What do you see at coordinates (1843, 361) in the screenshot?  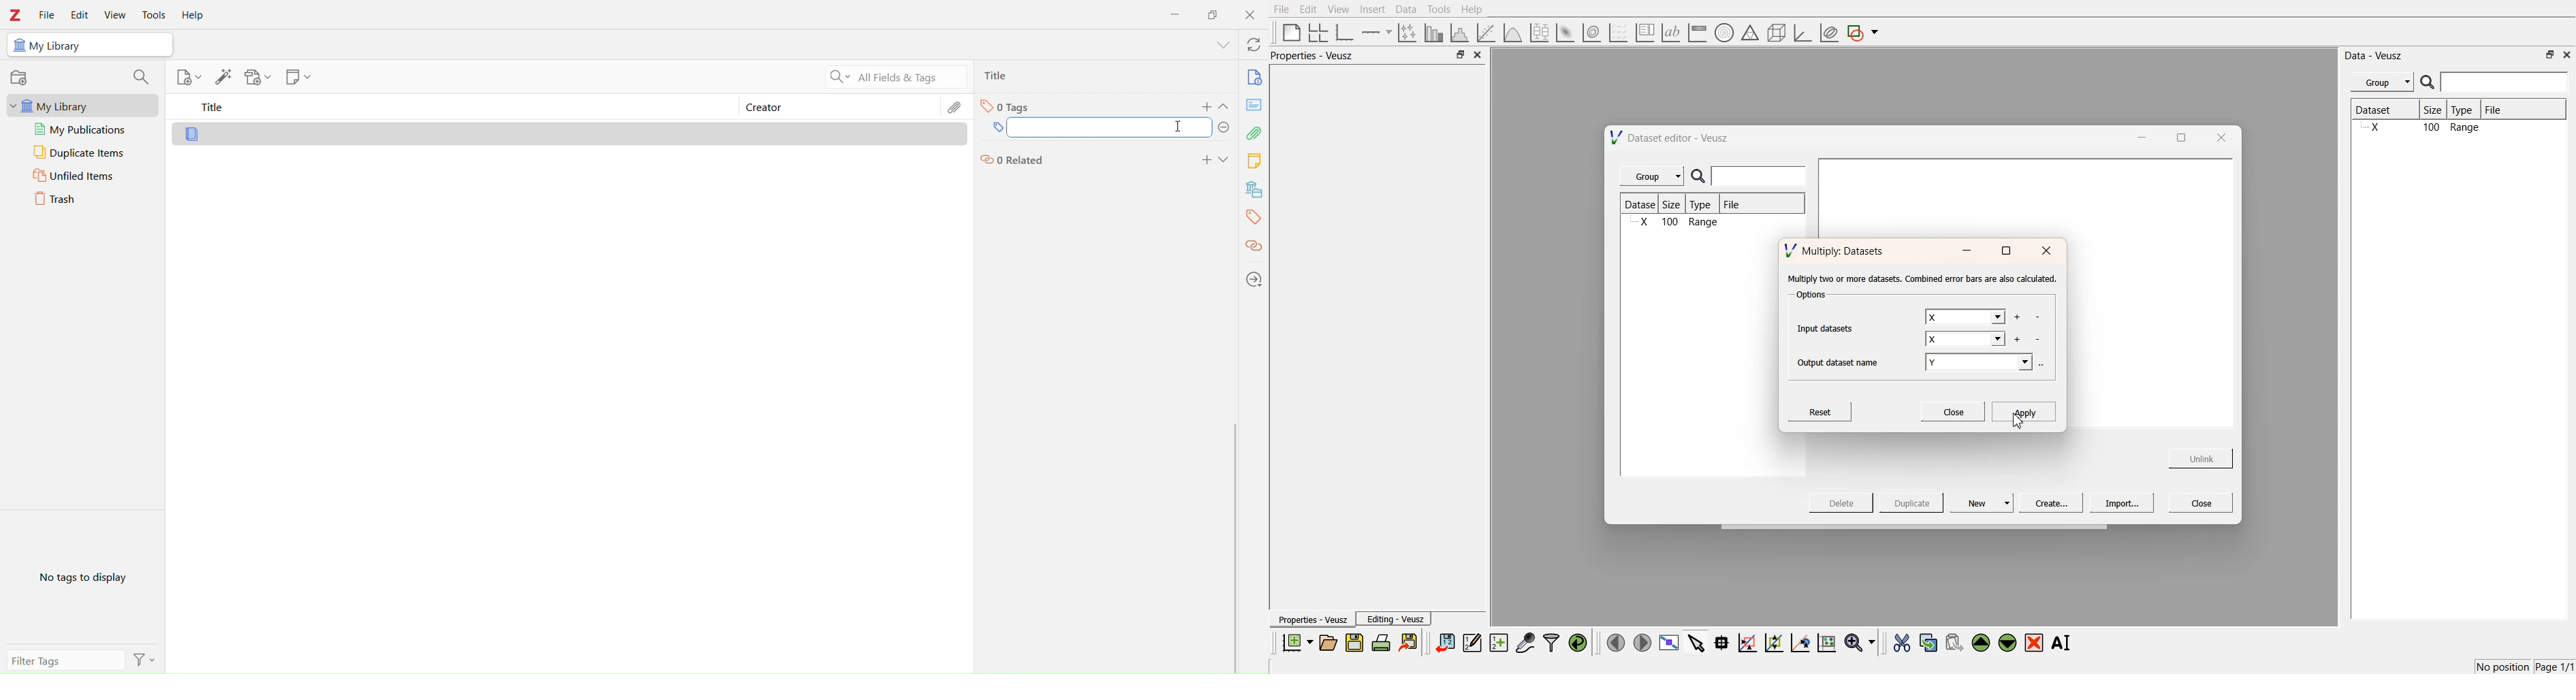 I see `Output dataset name` at bounding box center [1843, 361].